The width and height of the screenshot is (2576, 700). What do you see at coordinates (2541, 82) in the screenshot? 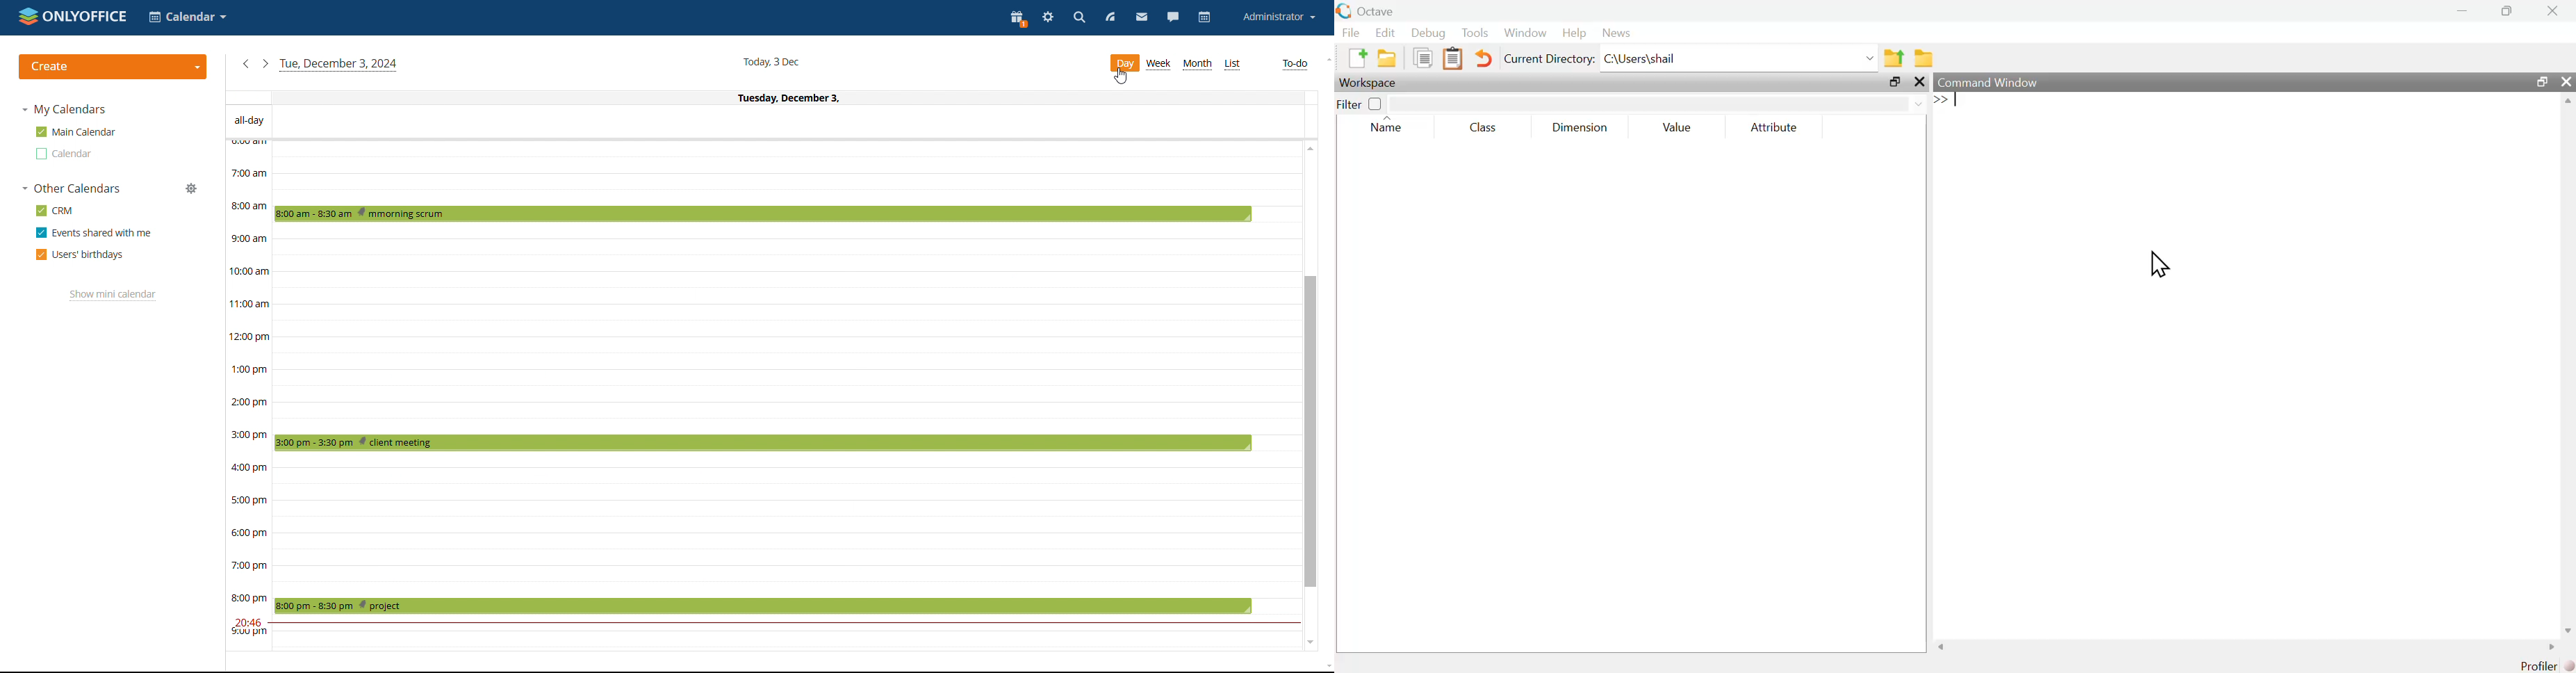
I see `maximize` at bounding box center [2541, 82].